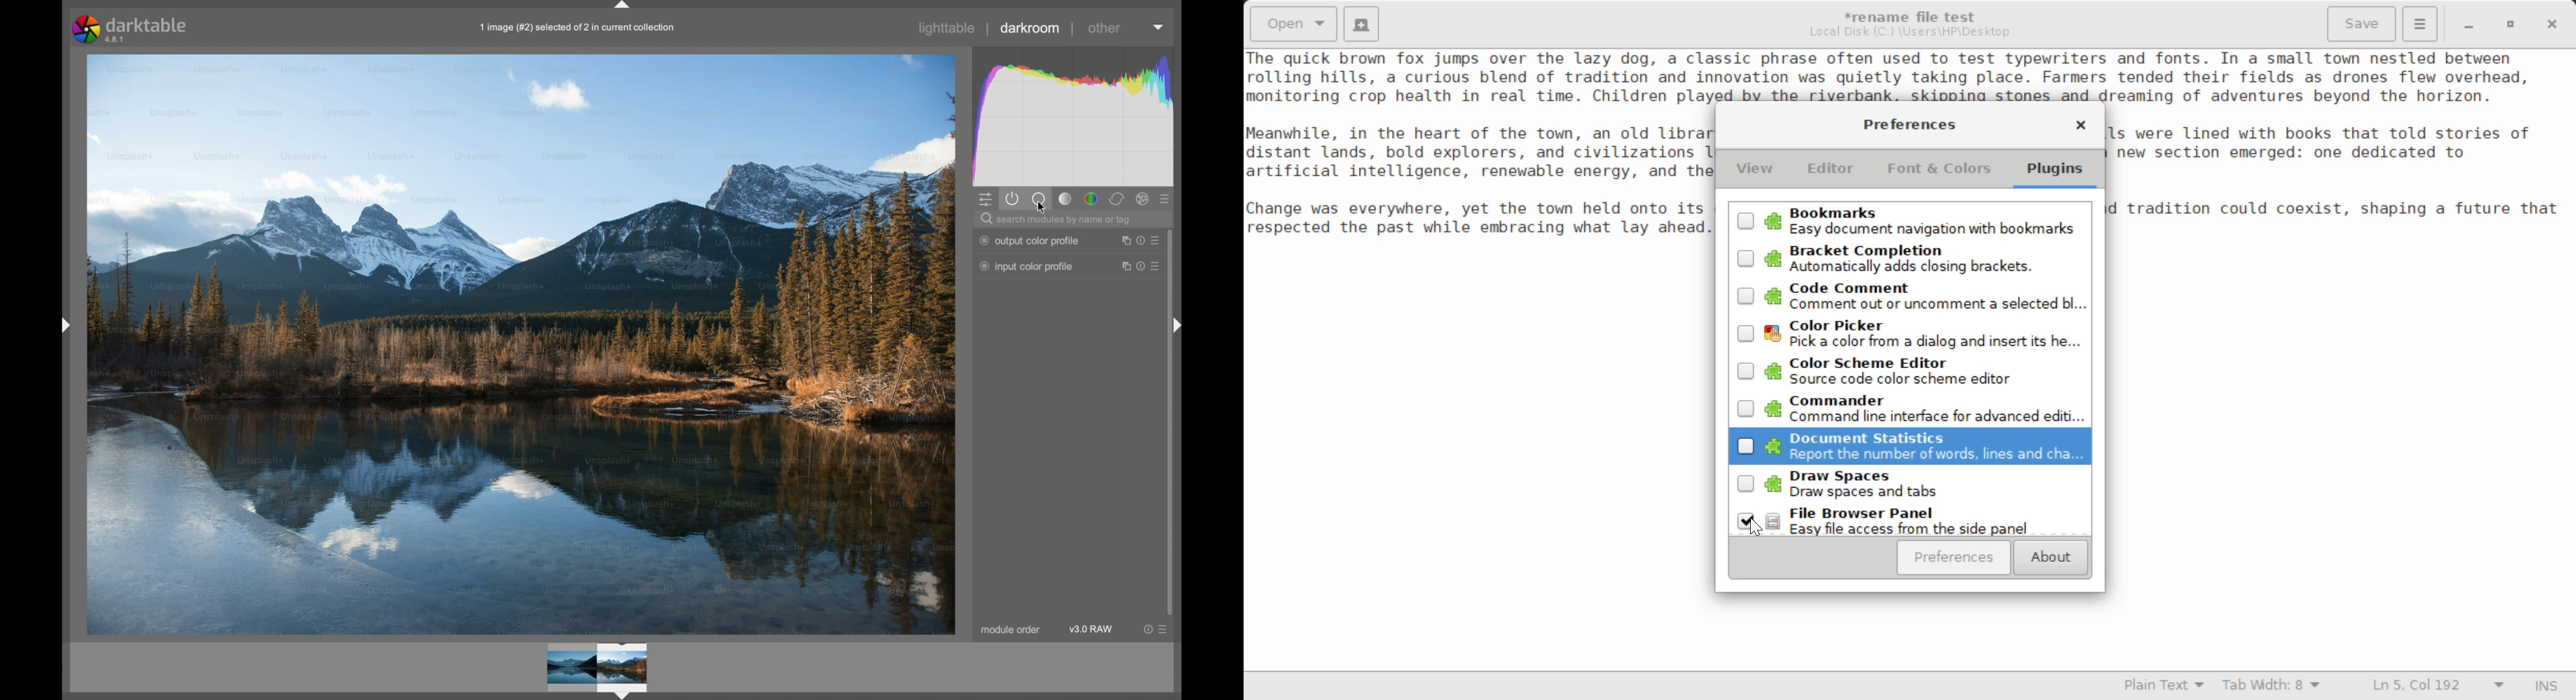 Image resolution: width=2576 pixels, height=700 pixels. I want to click on other, so click(1105, 28).